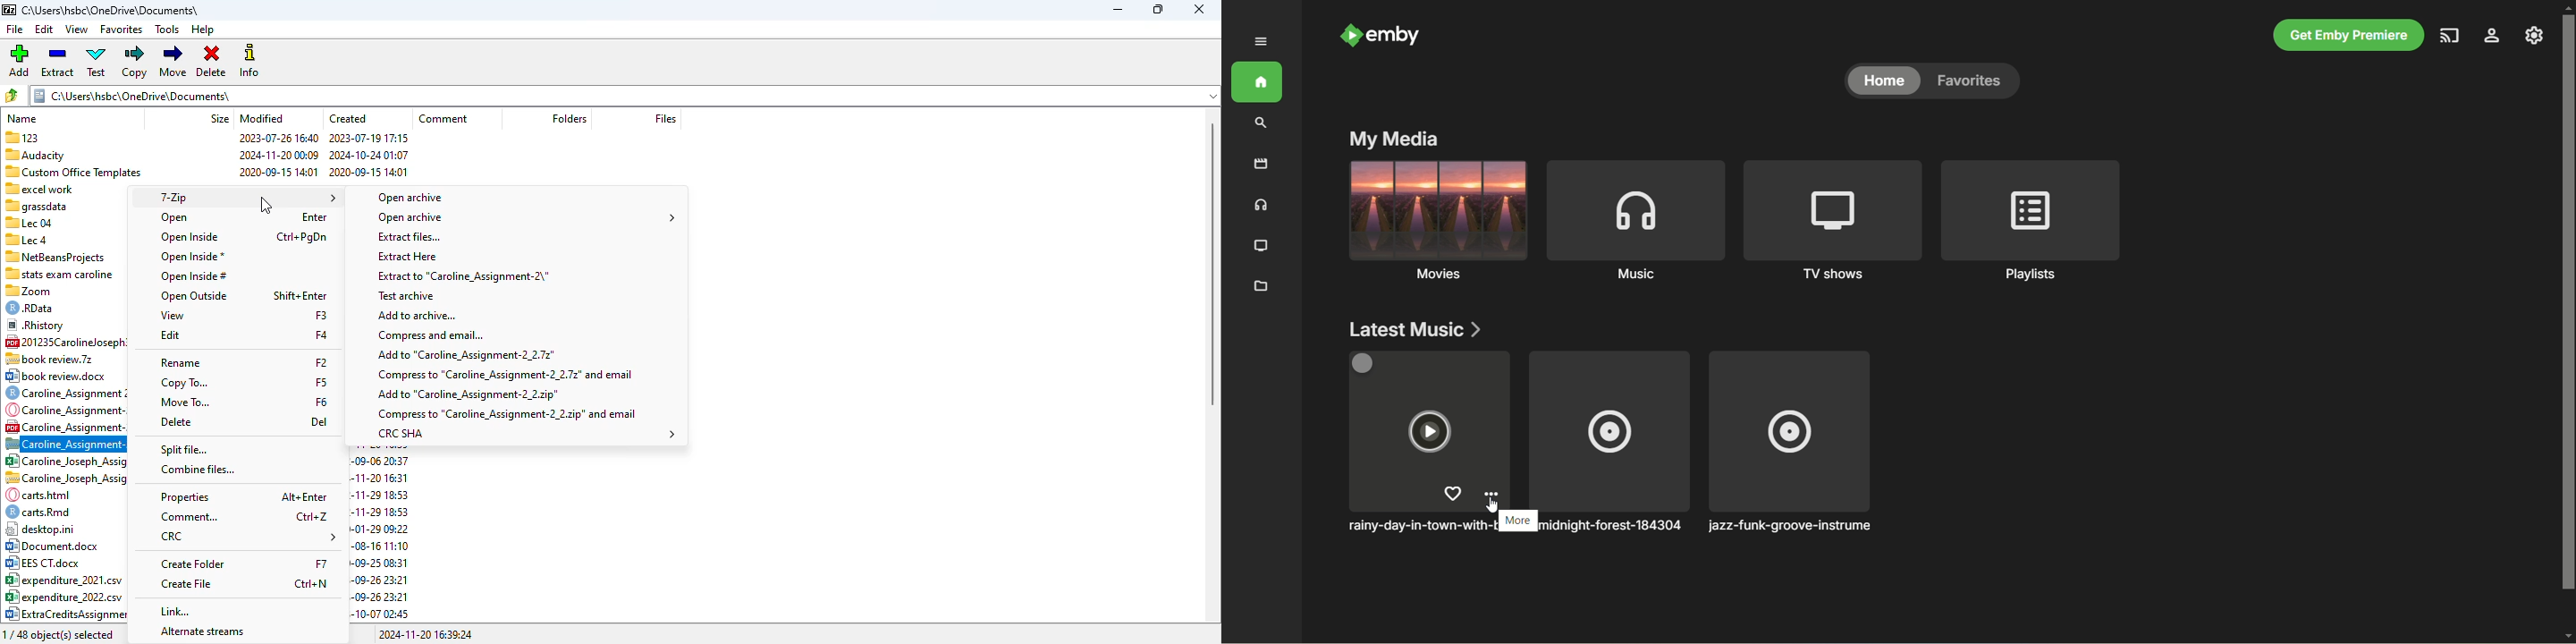 The height and width of the screenshot is (644, 2576). I want to click on 1 stats exam caroline 2022-11-03 02:13 2022-11-03 02:12, so click(62, 273).